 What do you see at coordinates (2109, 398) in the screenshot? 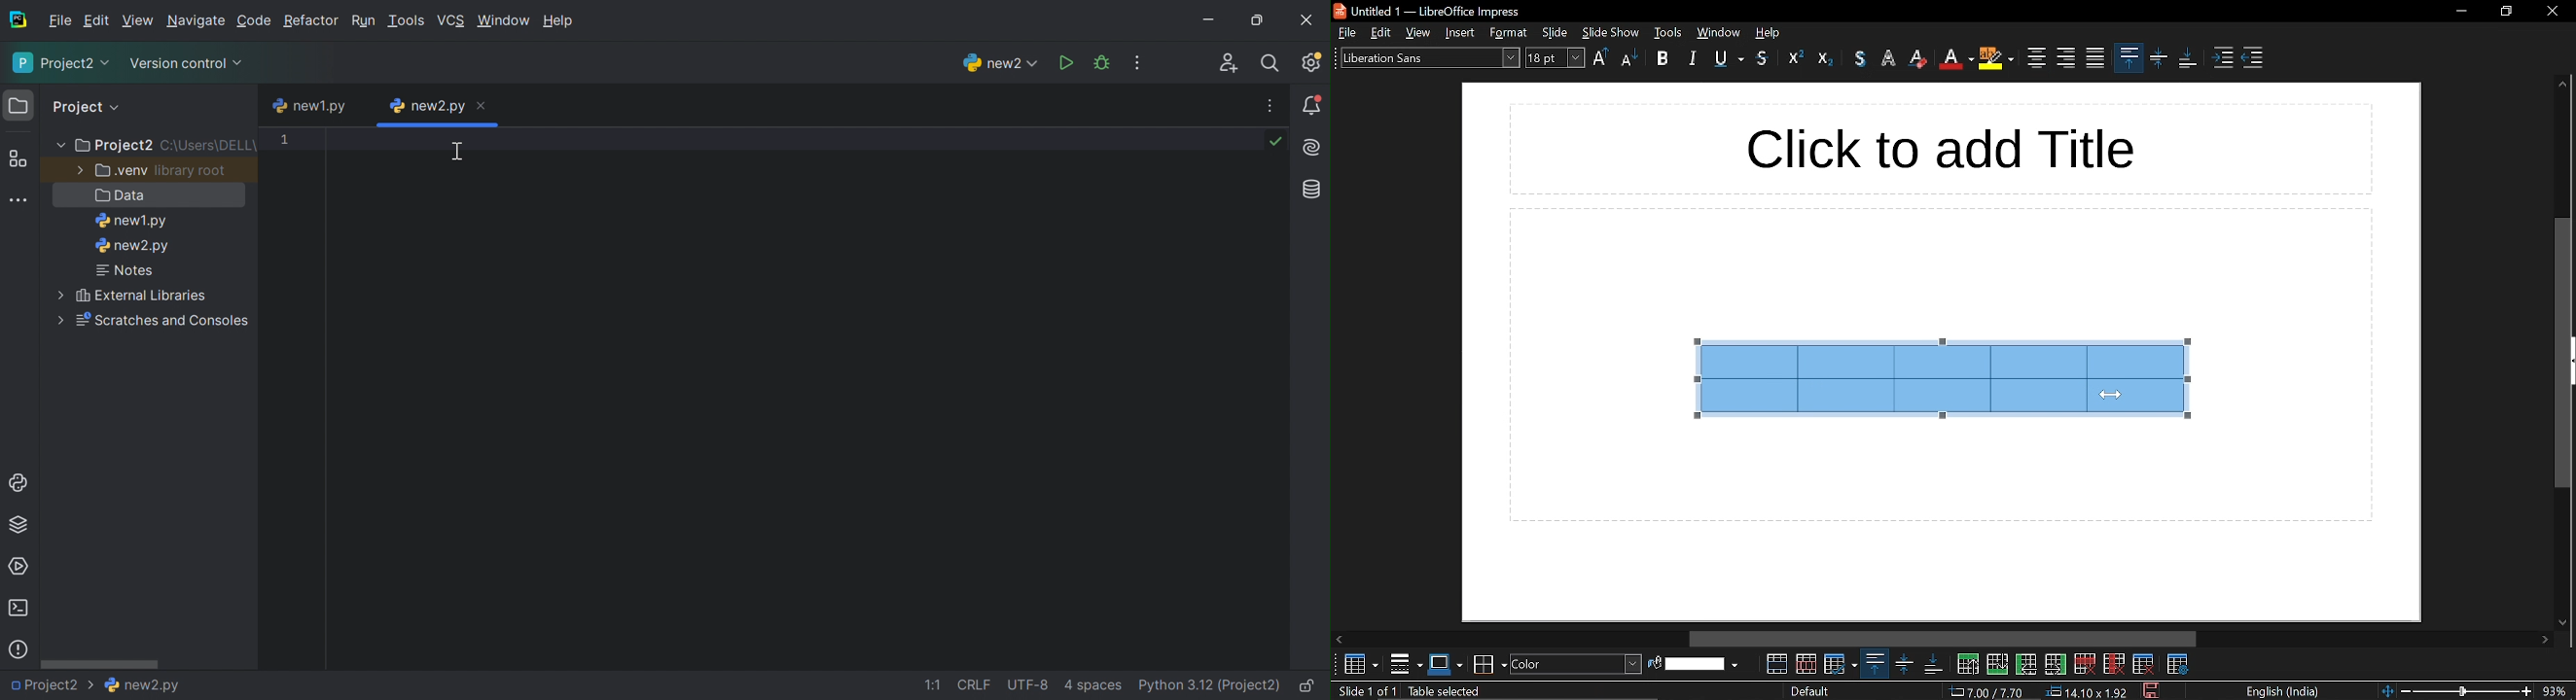
I see `Cursor` at bounding box center [2109, 398].